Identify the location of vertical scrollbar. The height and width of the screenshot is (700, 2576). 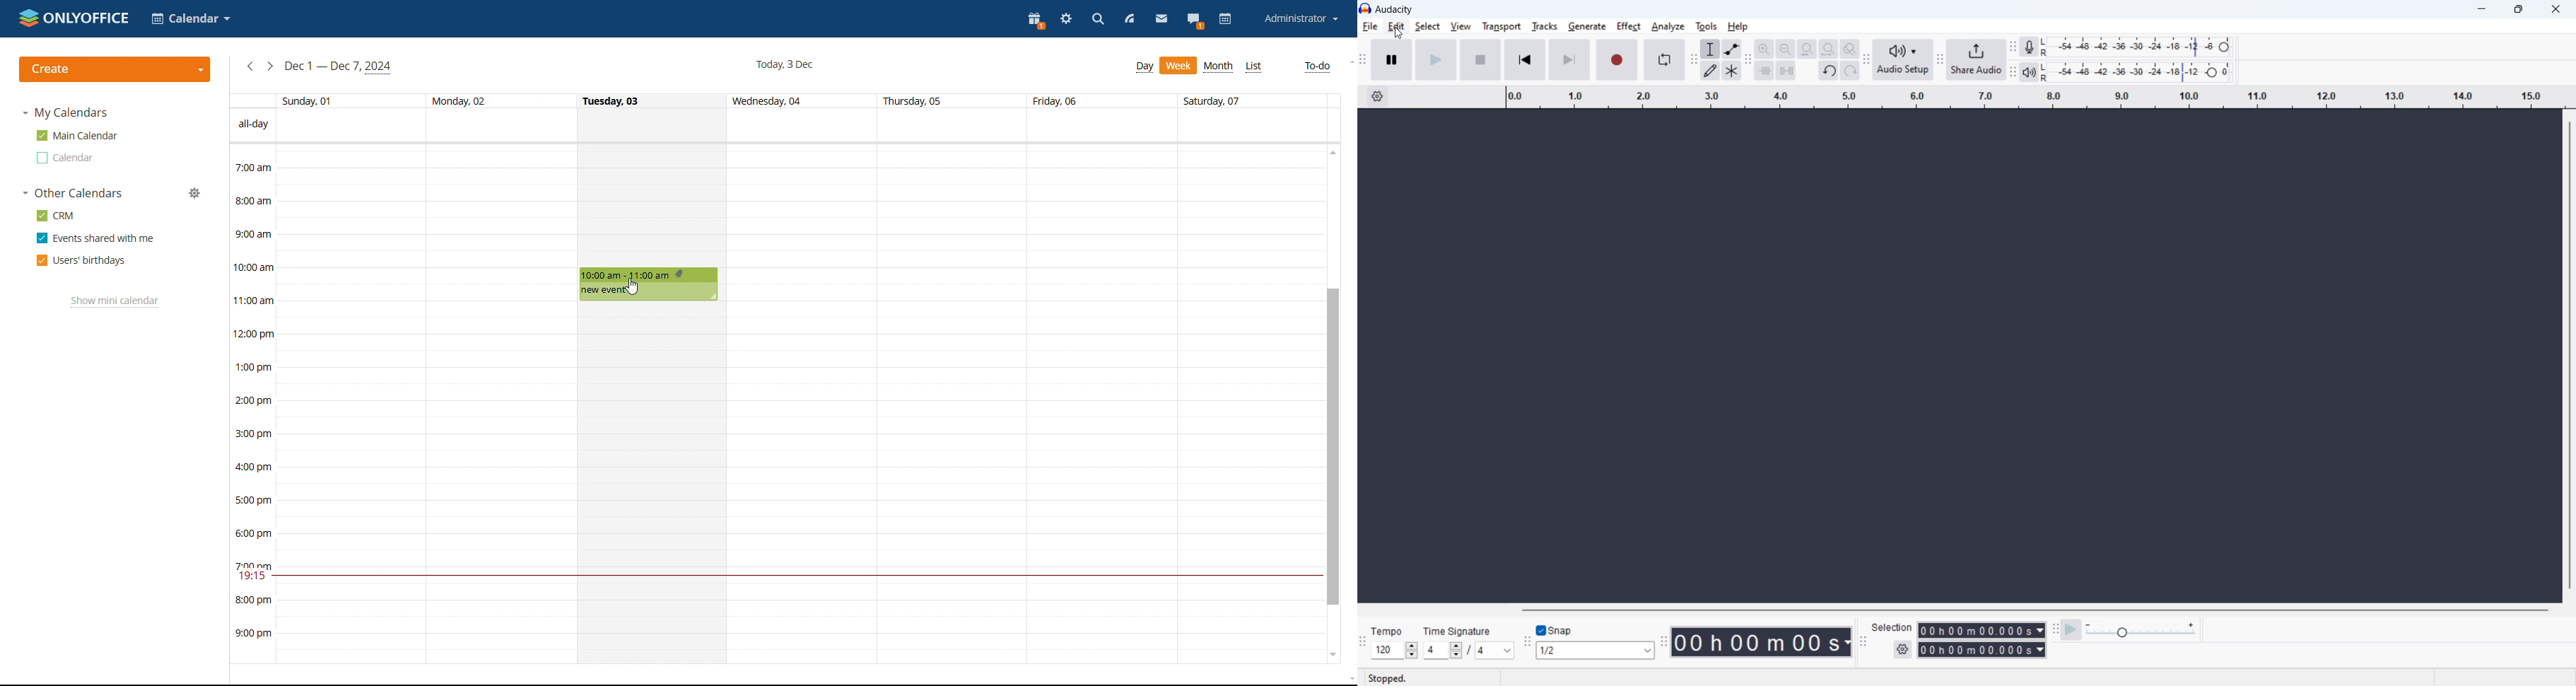
(2571, 355).